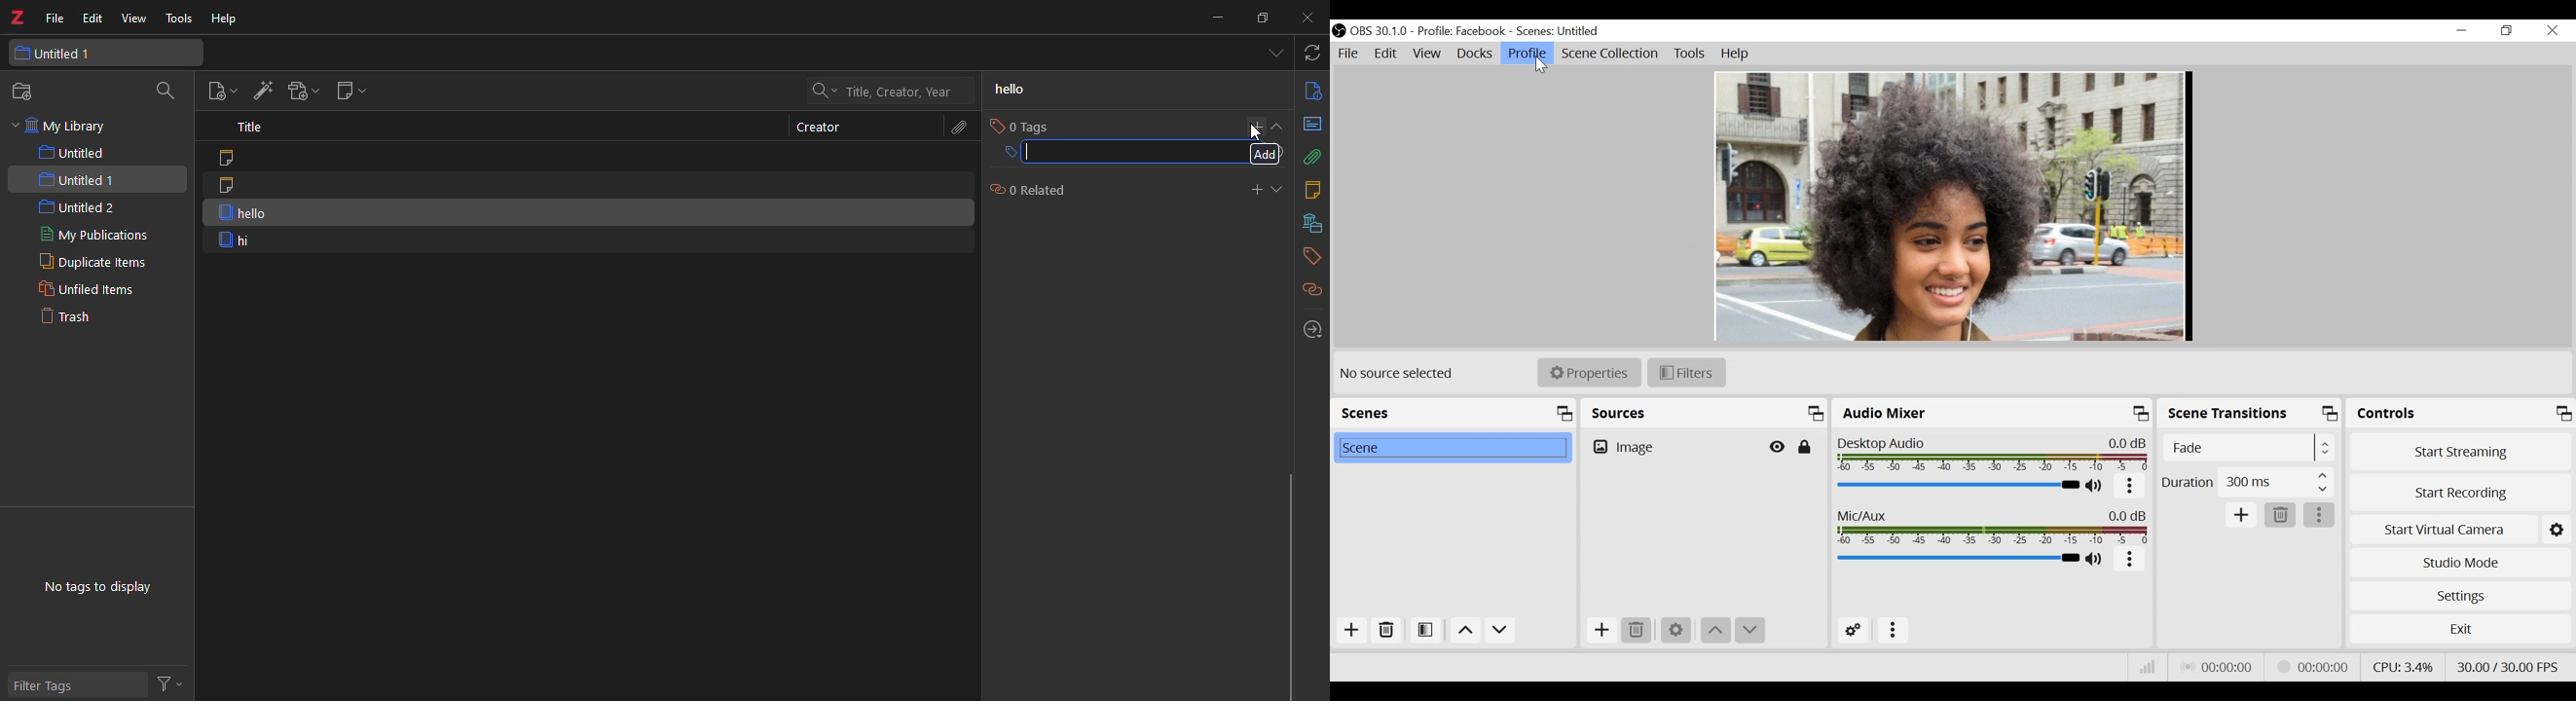  I want to click on Delete, so click(2281, 514).